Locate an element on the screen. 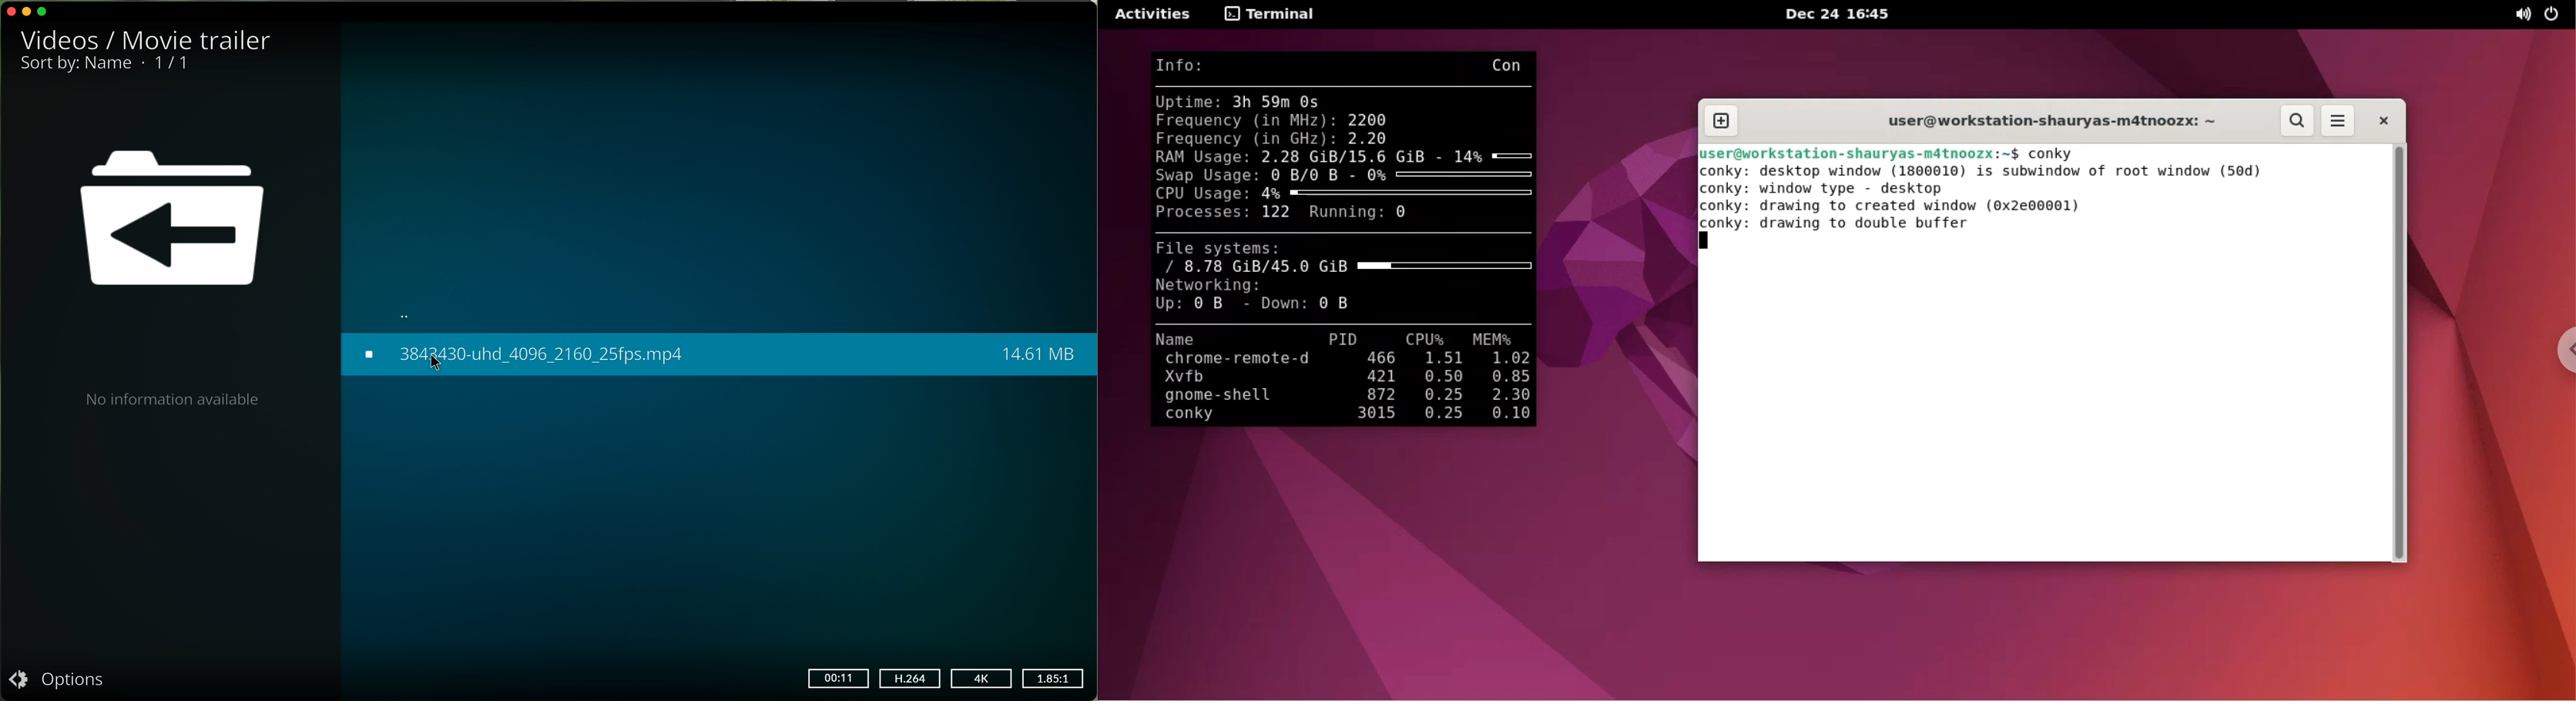  back folder icon is located at coordinates (175, 221).